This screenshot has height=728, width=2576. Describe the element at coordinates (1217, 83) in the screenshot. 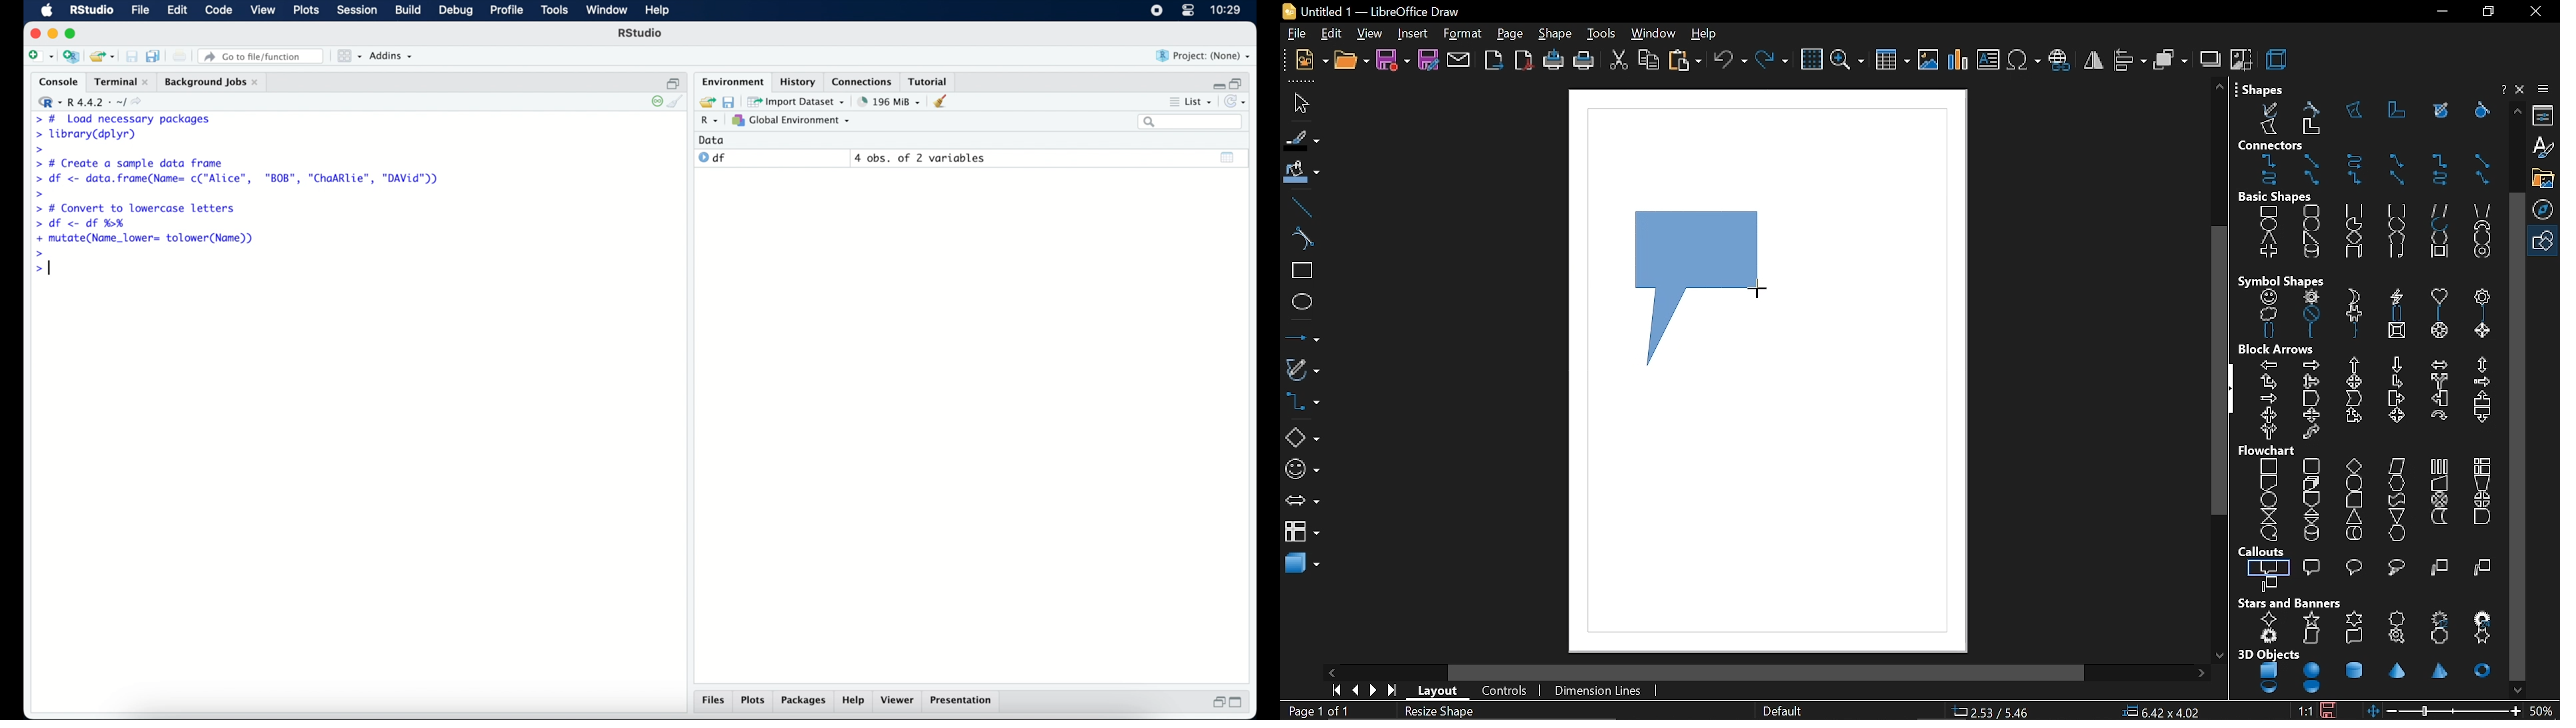

I see `minimize` at that location.